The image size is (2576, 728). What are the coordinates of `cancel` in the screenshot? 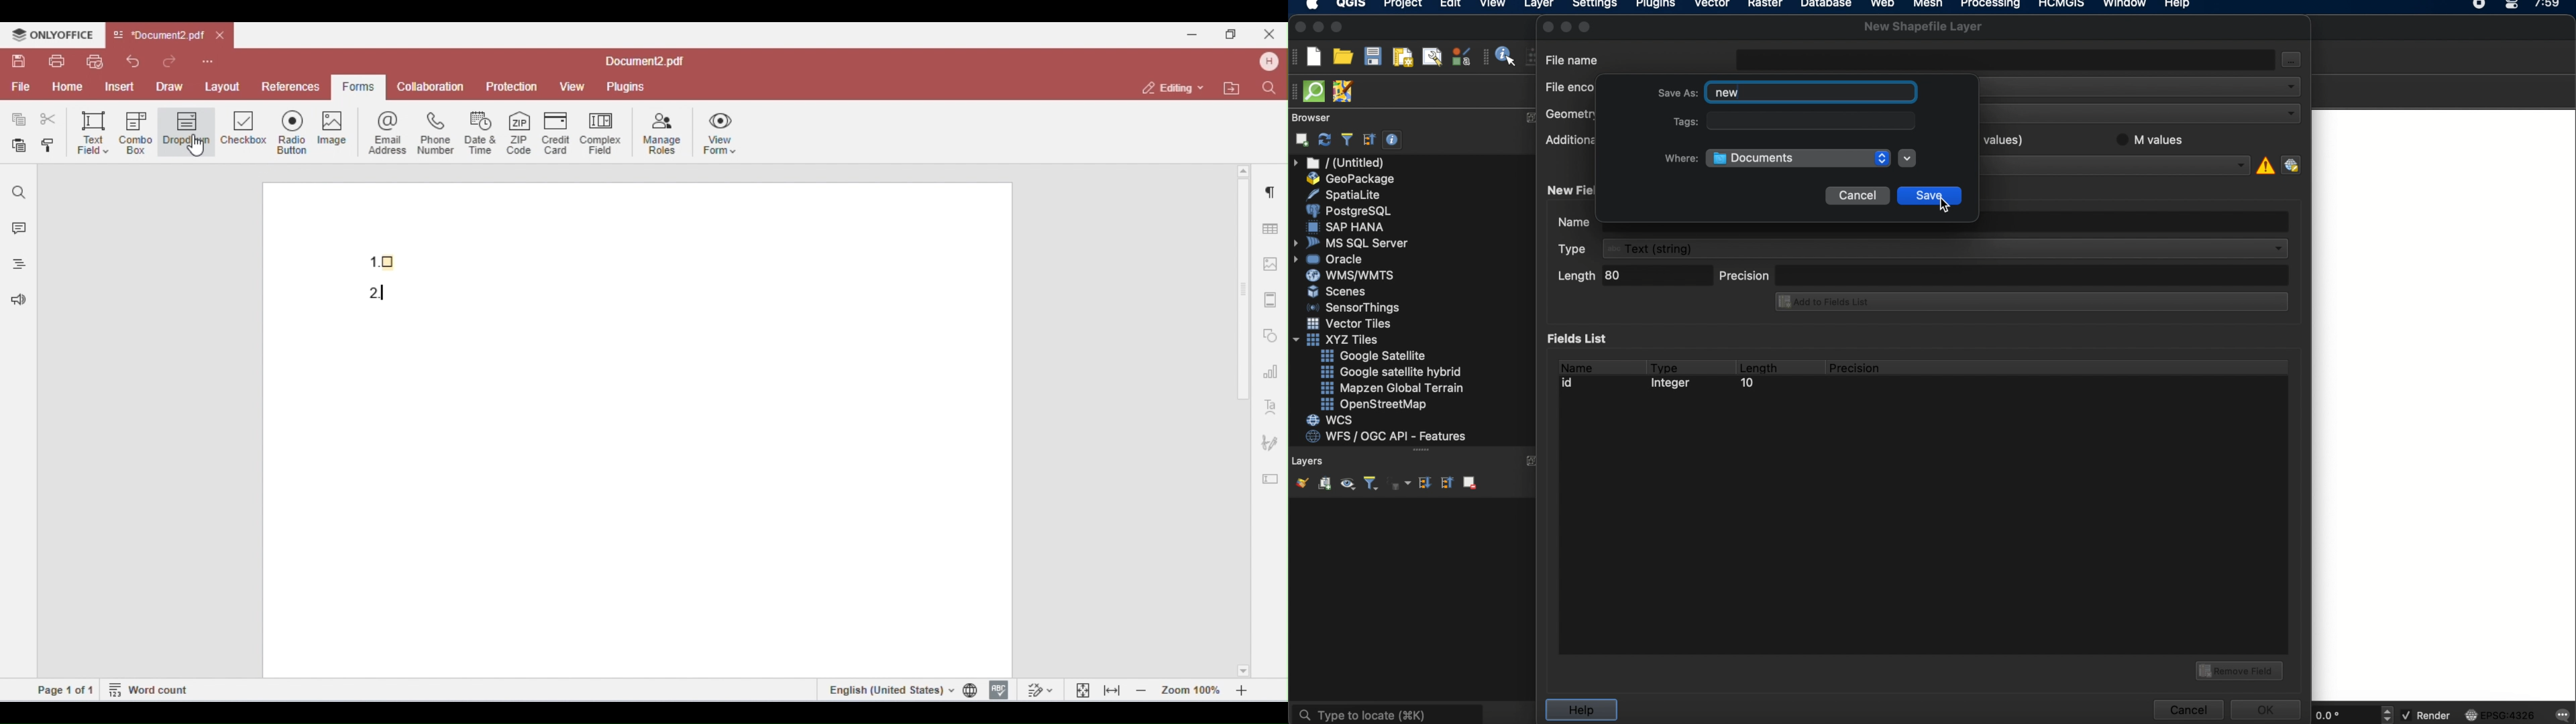 It's located at (1857, 196).